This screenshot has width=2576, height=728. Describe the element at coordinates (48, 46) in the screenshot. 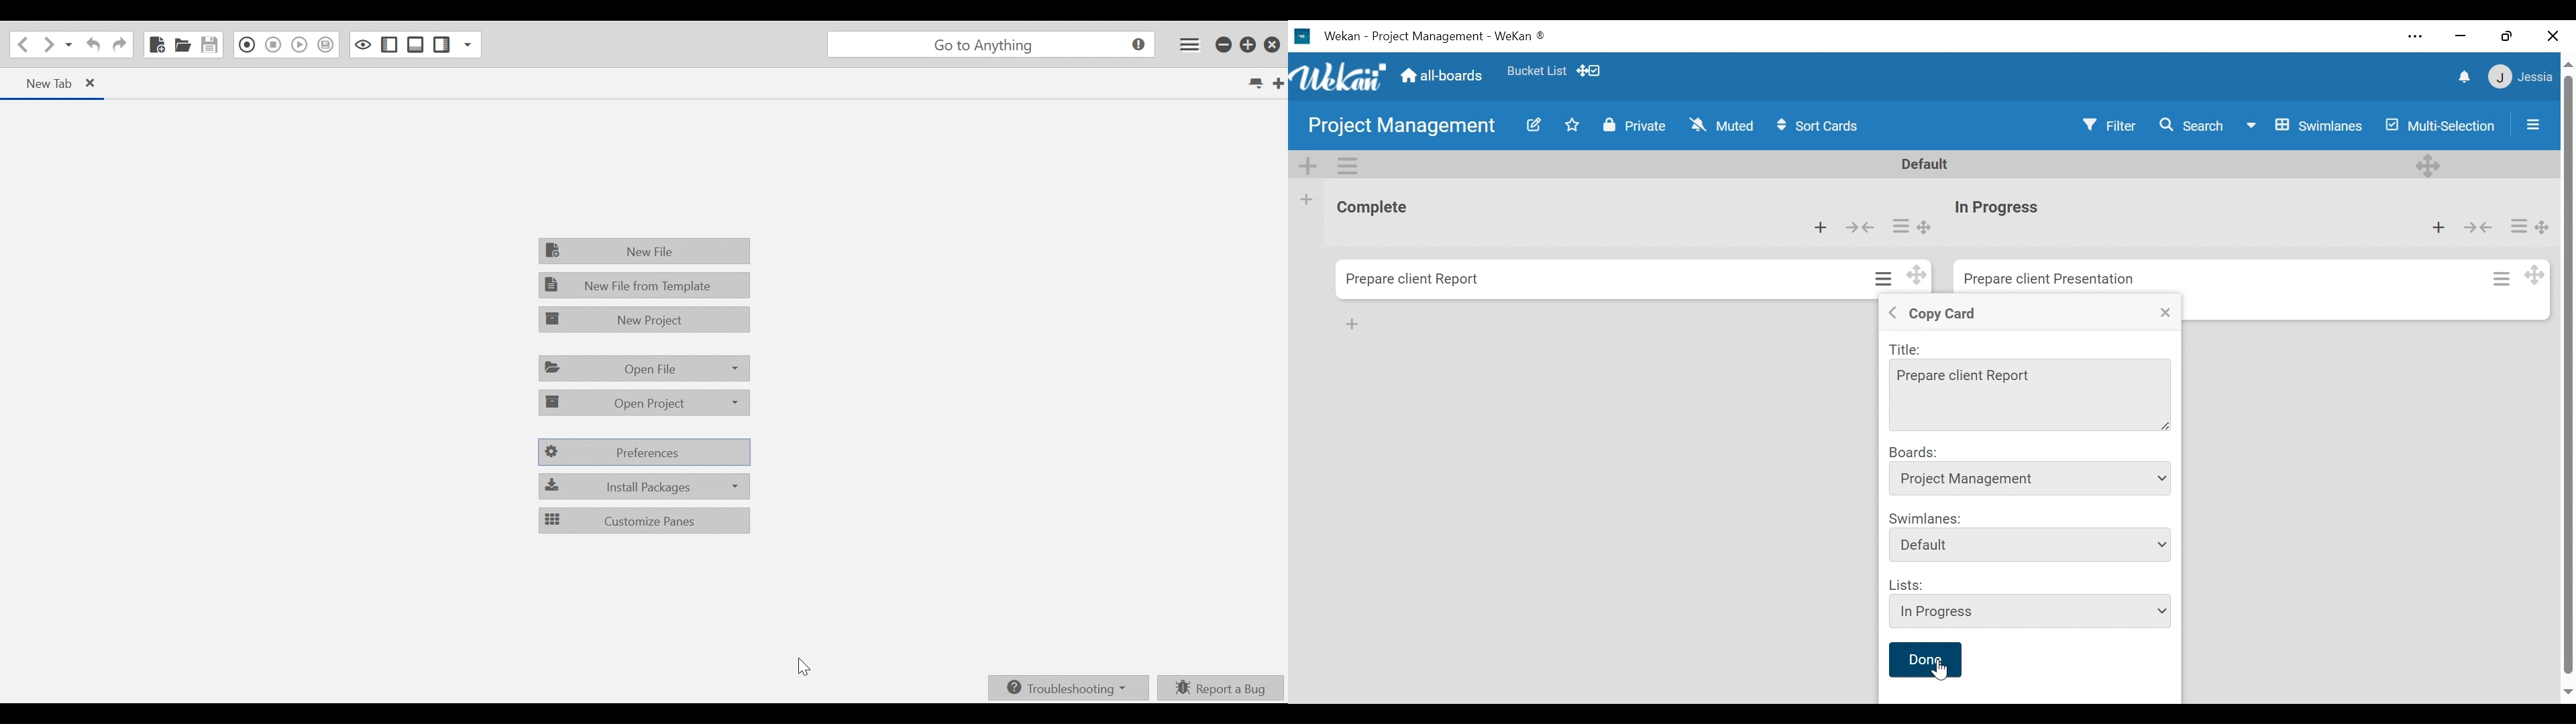

I see `Go forward one location` at that location.